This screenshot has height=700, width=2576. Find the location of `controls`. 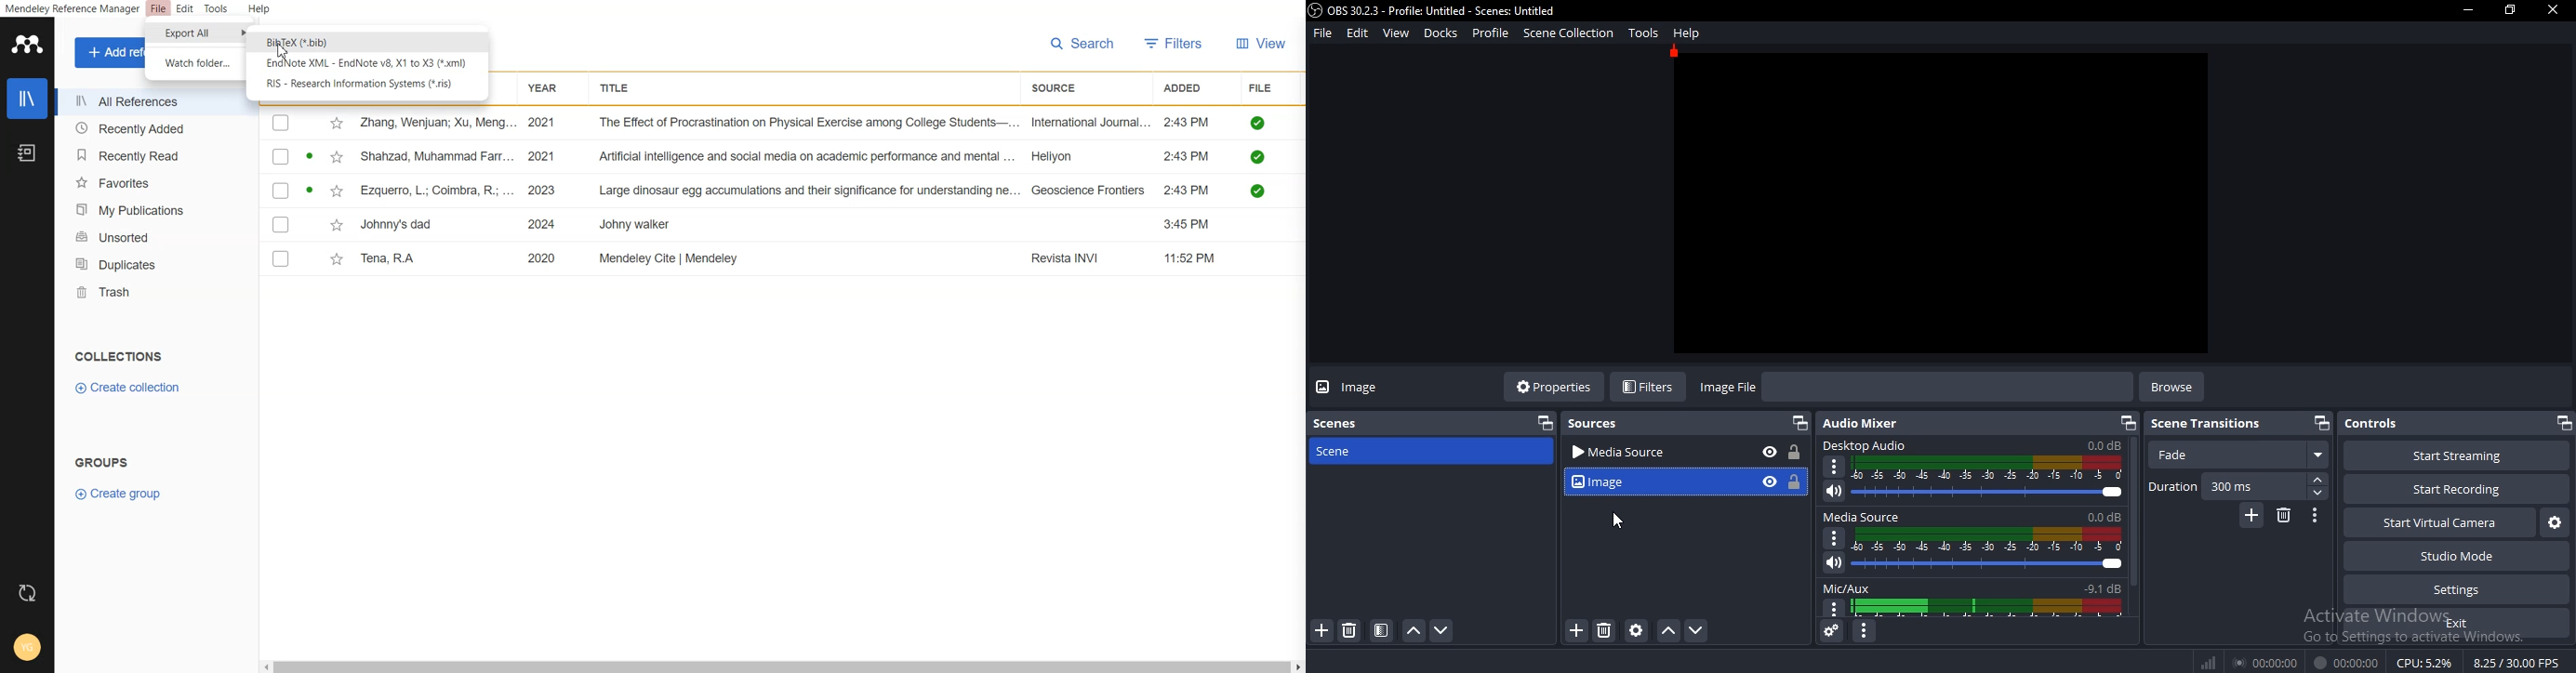

controls is located at coordinates (2445, 424).